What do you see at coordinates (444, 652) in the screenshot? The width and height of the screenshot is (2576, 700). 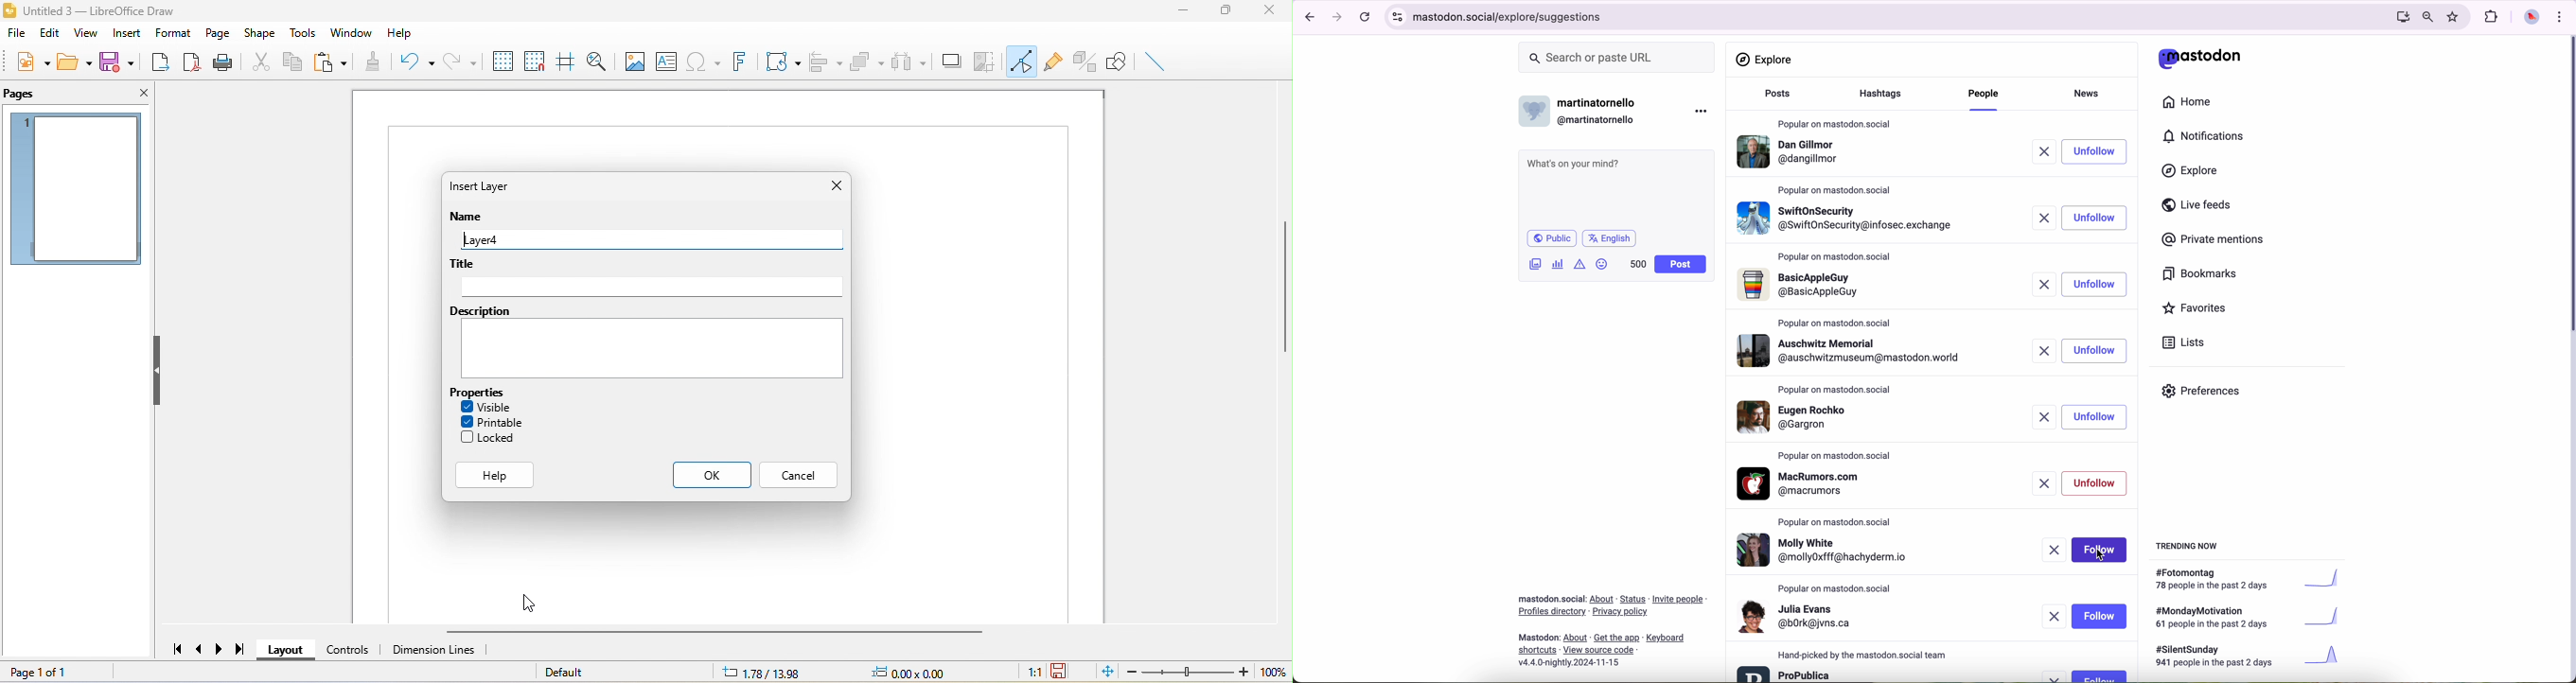 I see `dimension line` at bounding box center [444, 652].